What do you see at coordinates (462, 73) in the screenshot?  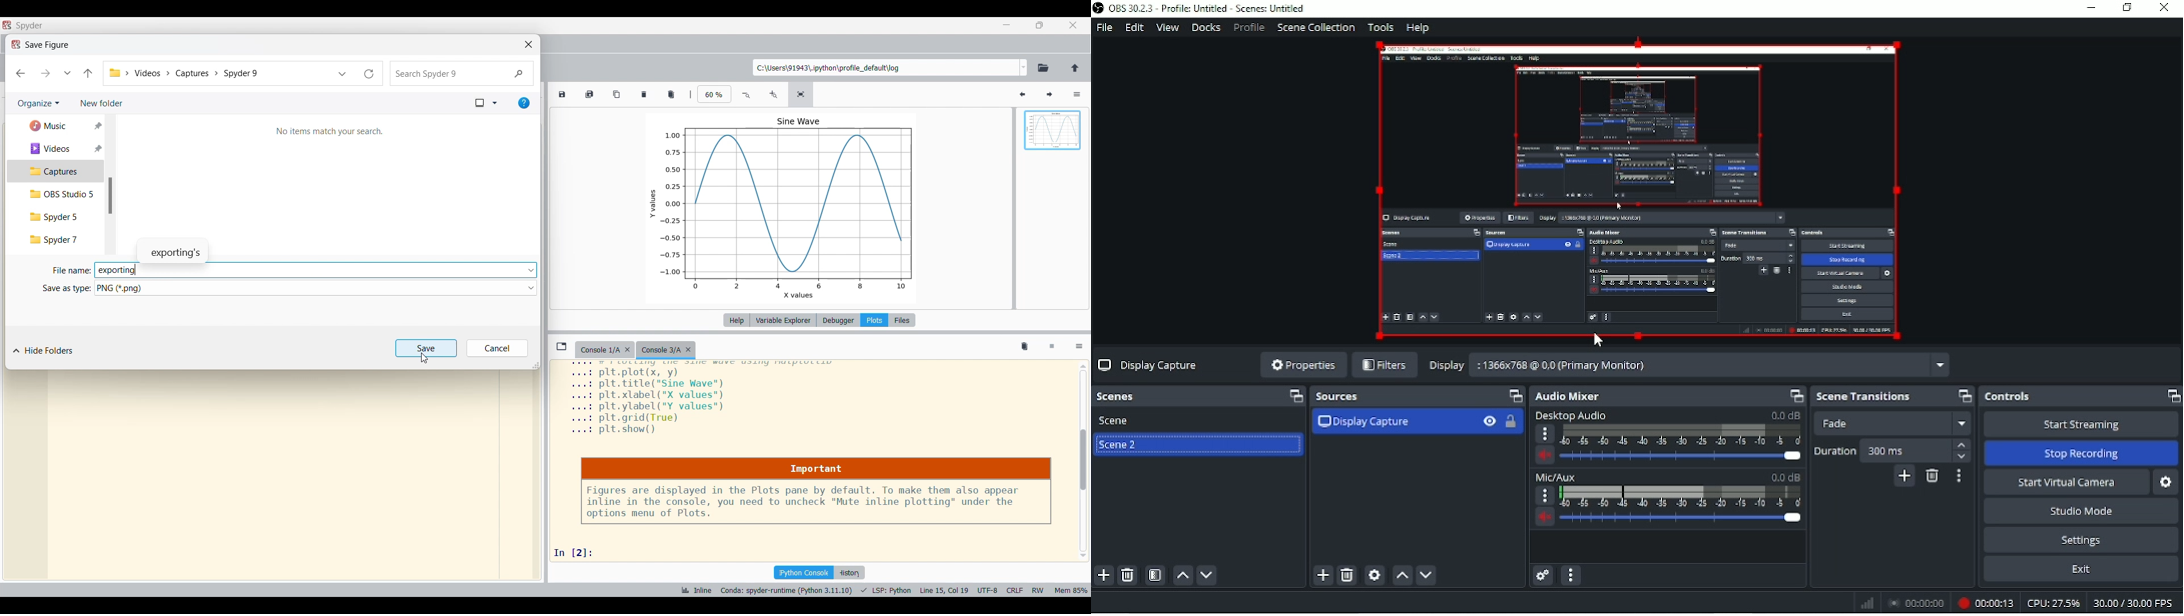 I see `Search` at bounding box center [462, 73].